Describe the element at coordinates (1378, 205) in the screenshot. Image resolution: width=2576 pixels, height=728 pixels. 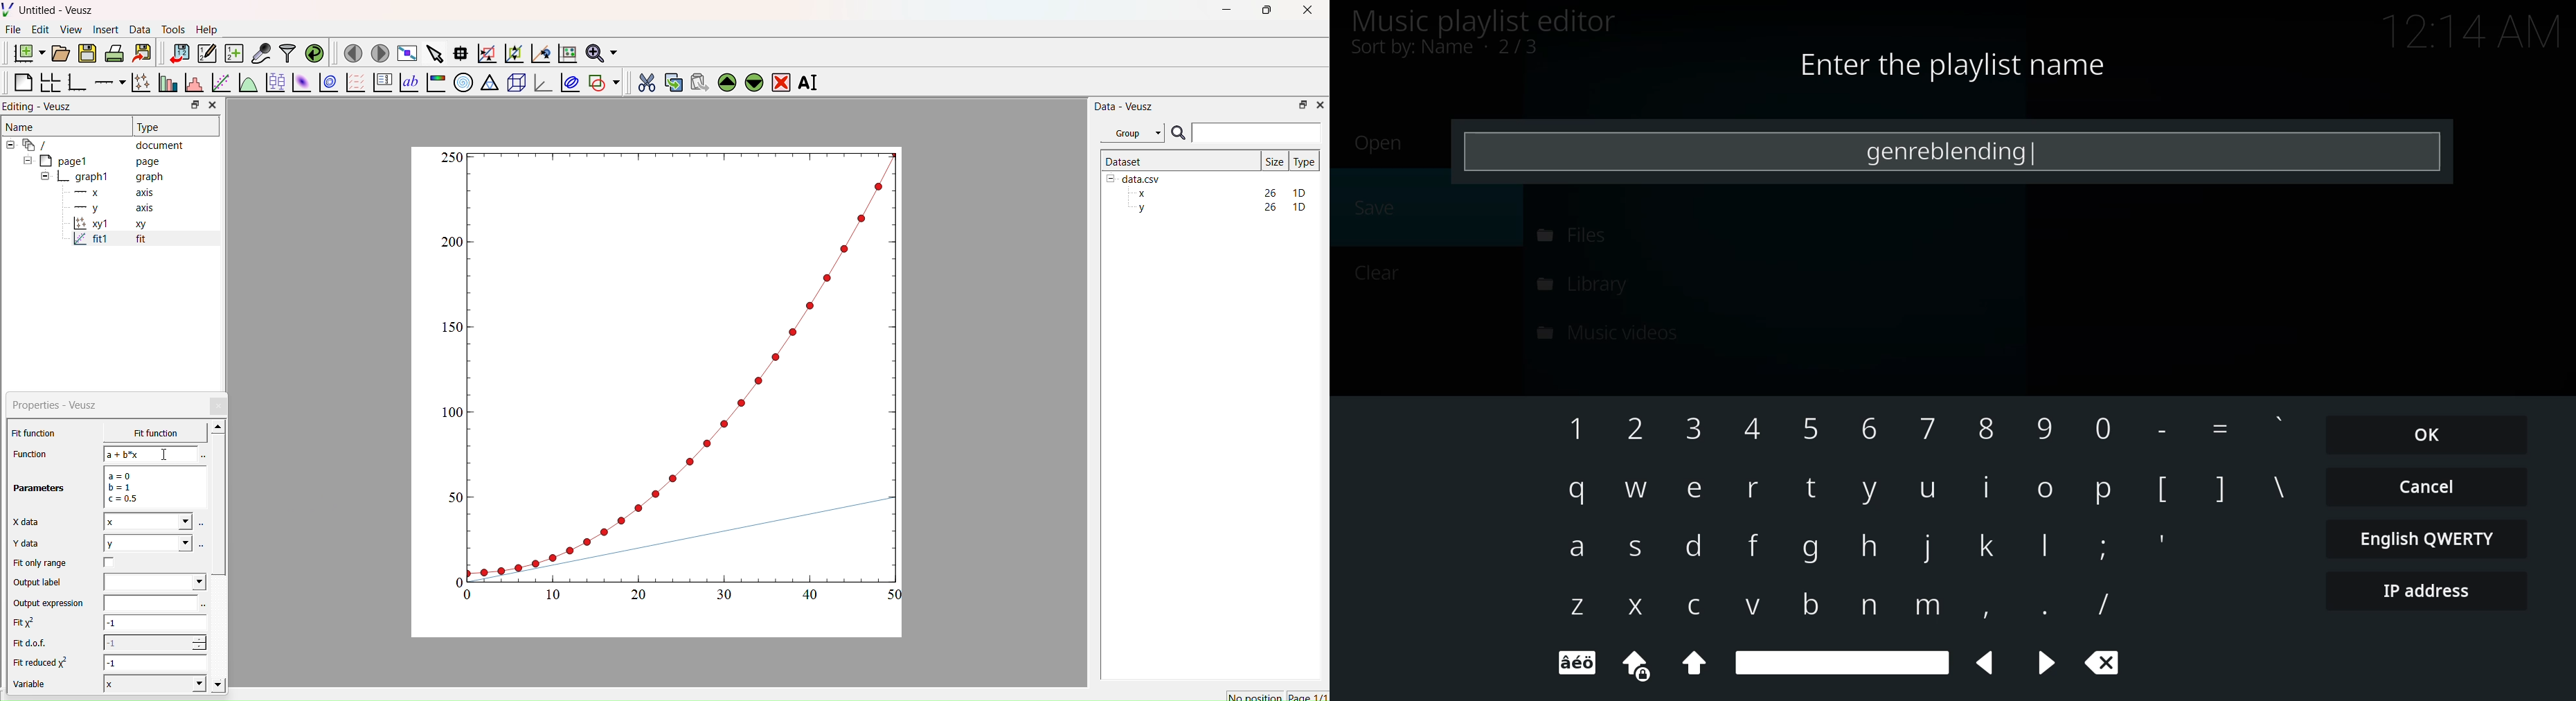
I see `save` at that location.